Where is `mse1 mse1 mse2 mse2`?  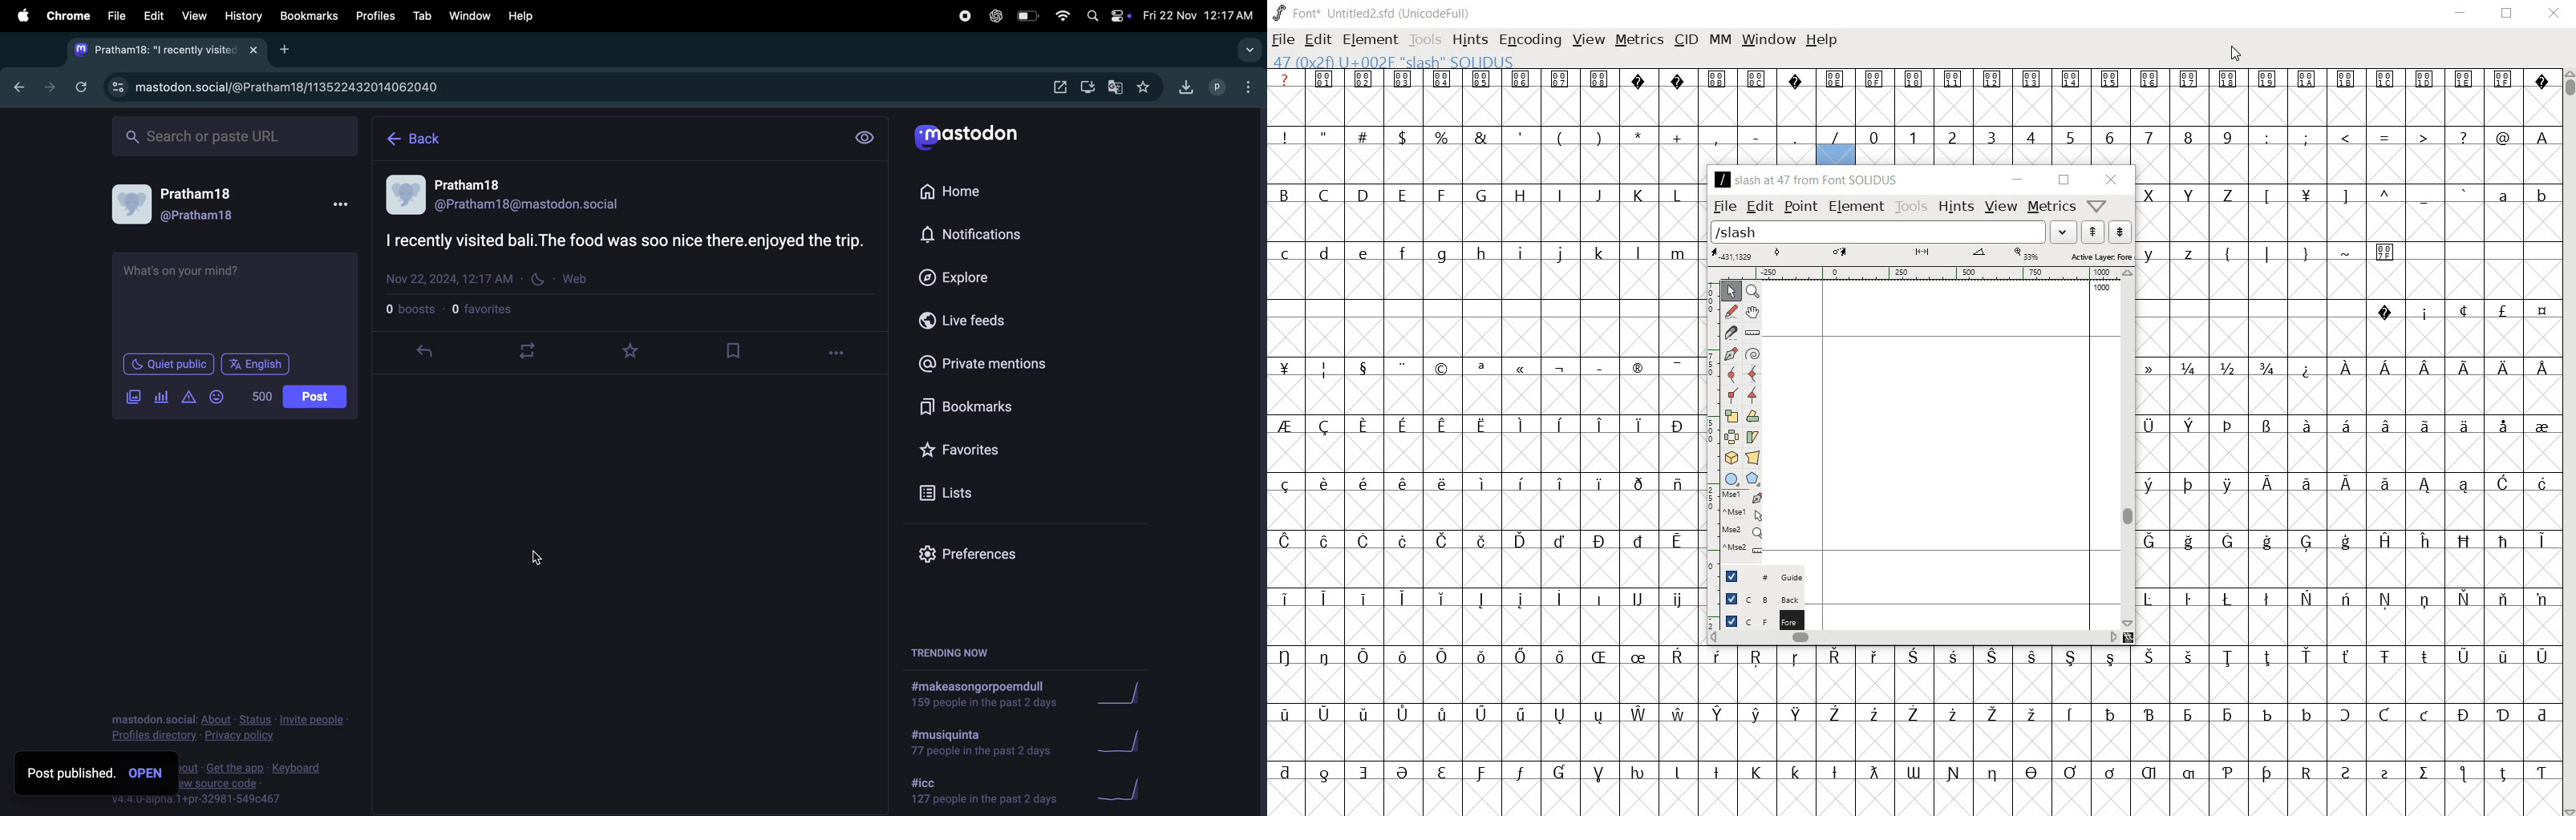
mse1 mse1 mse2 mse2 is located at coordinates (1744, 522).